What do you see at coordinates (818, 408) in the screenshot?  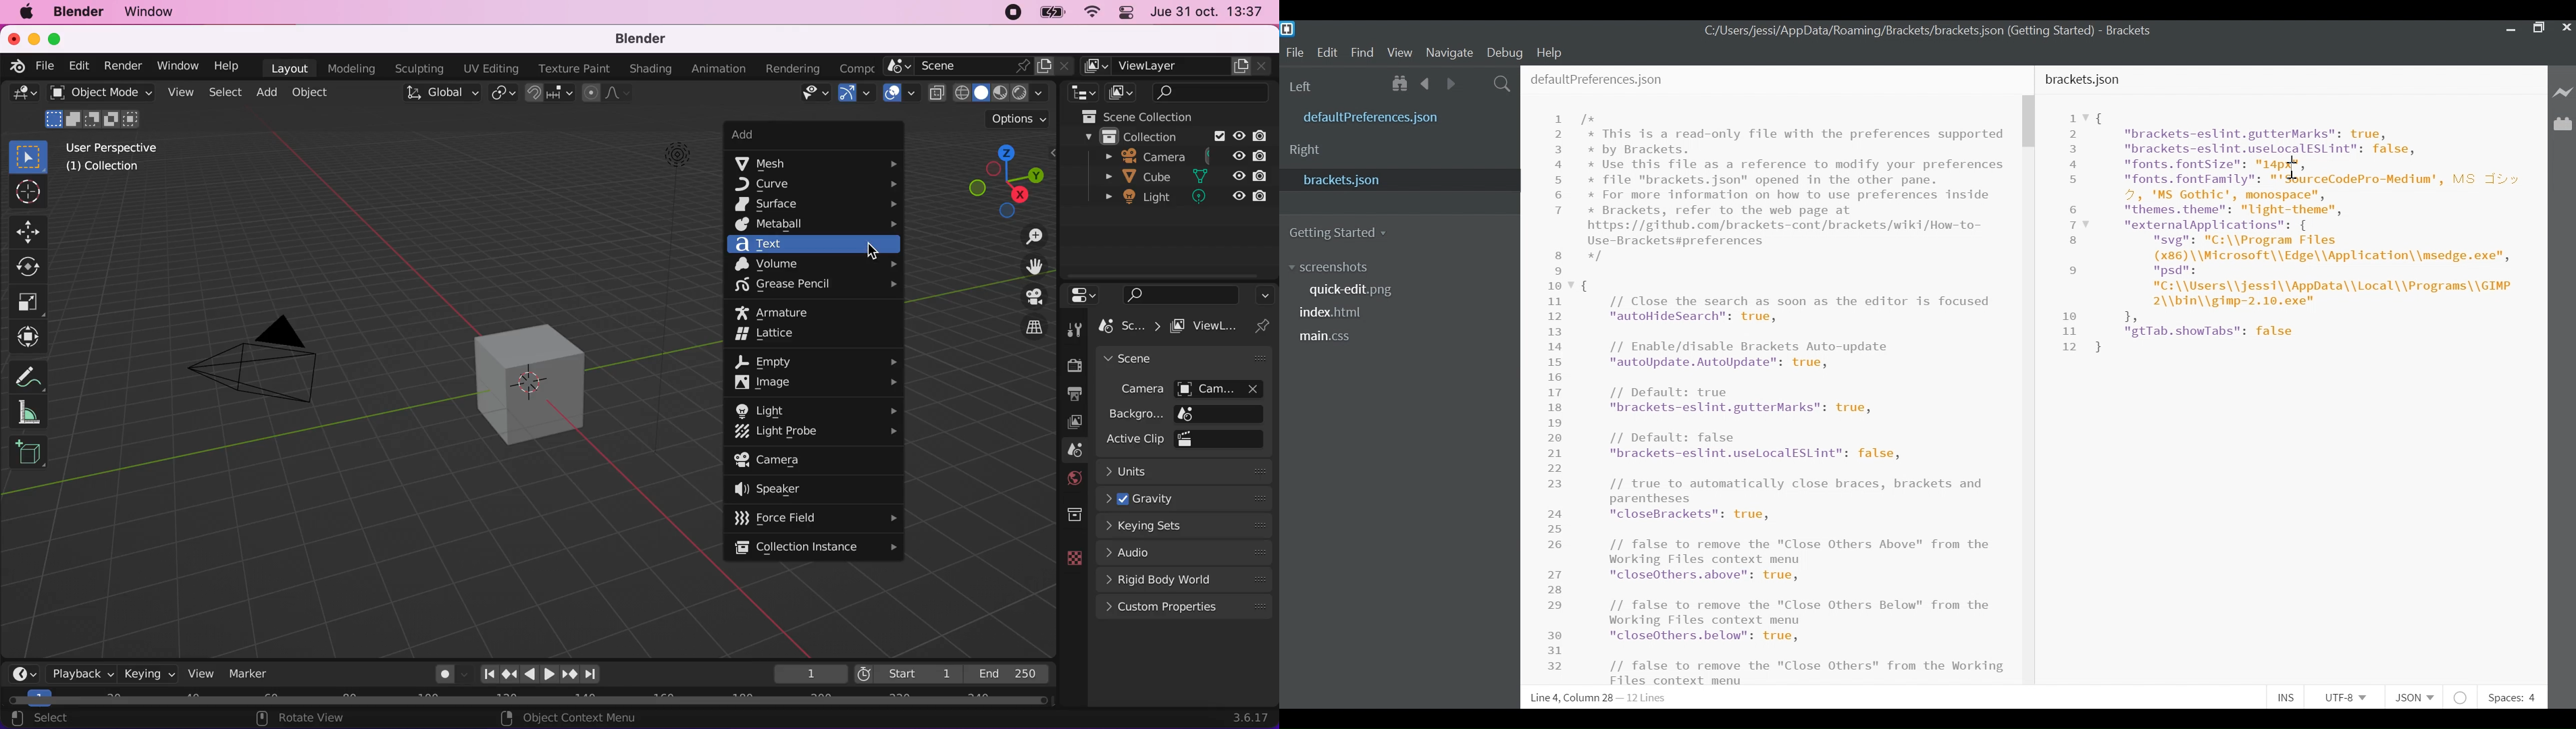 I see `light` at bounding box center [818, 408].